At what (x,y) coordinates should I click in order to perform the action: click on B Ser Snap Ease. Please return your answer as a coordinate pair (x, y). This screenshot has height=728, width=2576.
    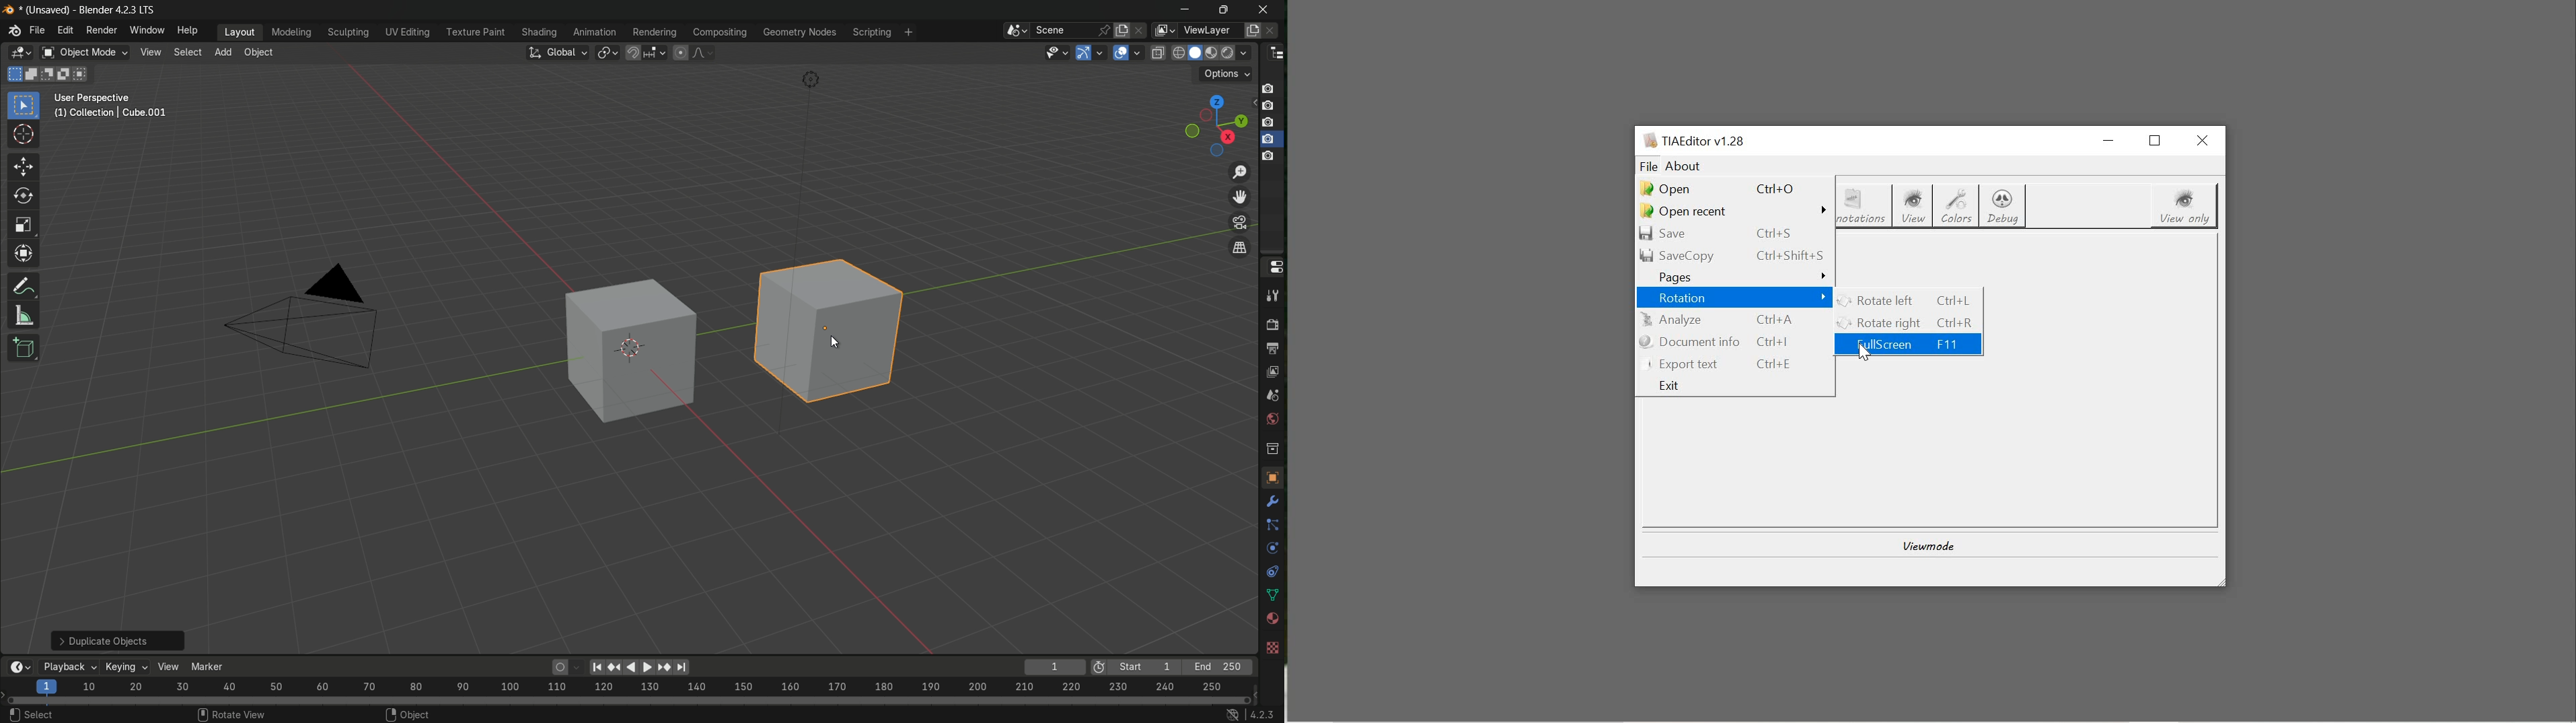
    Looking at the image, I should click on (340, 714).